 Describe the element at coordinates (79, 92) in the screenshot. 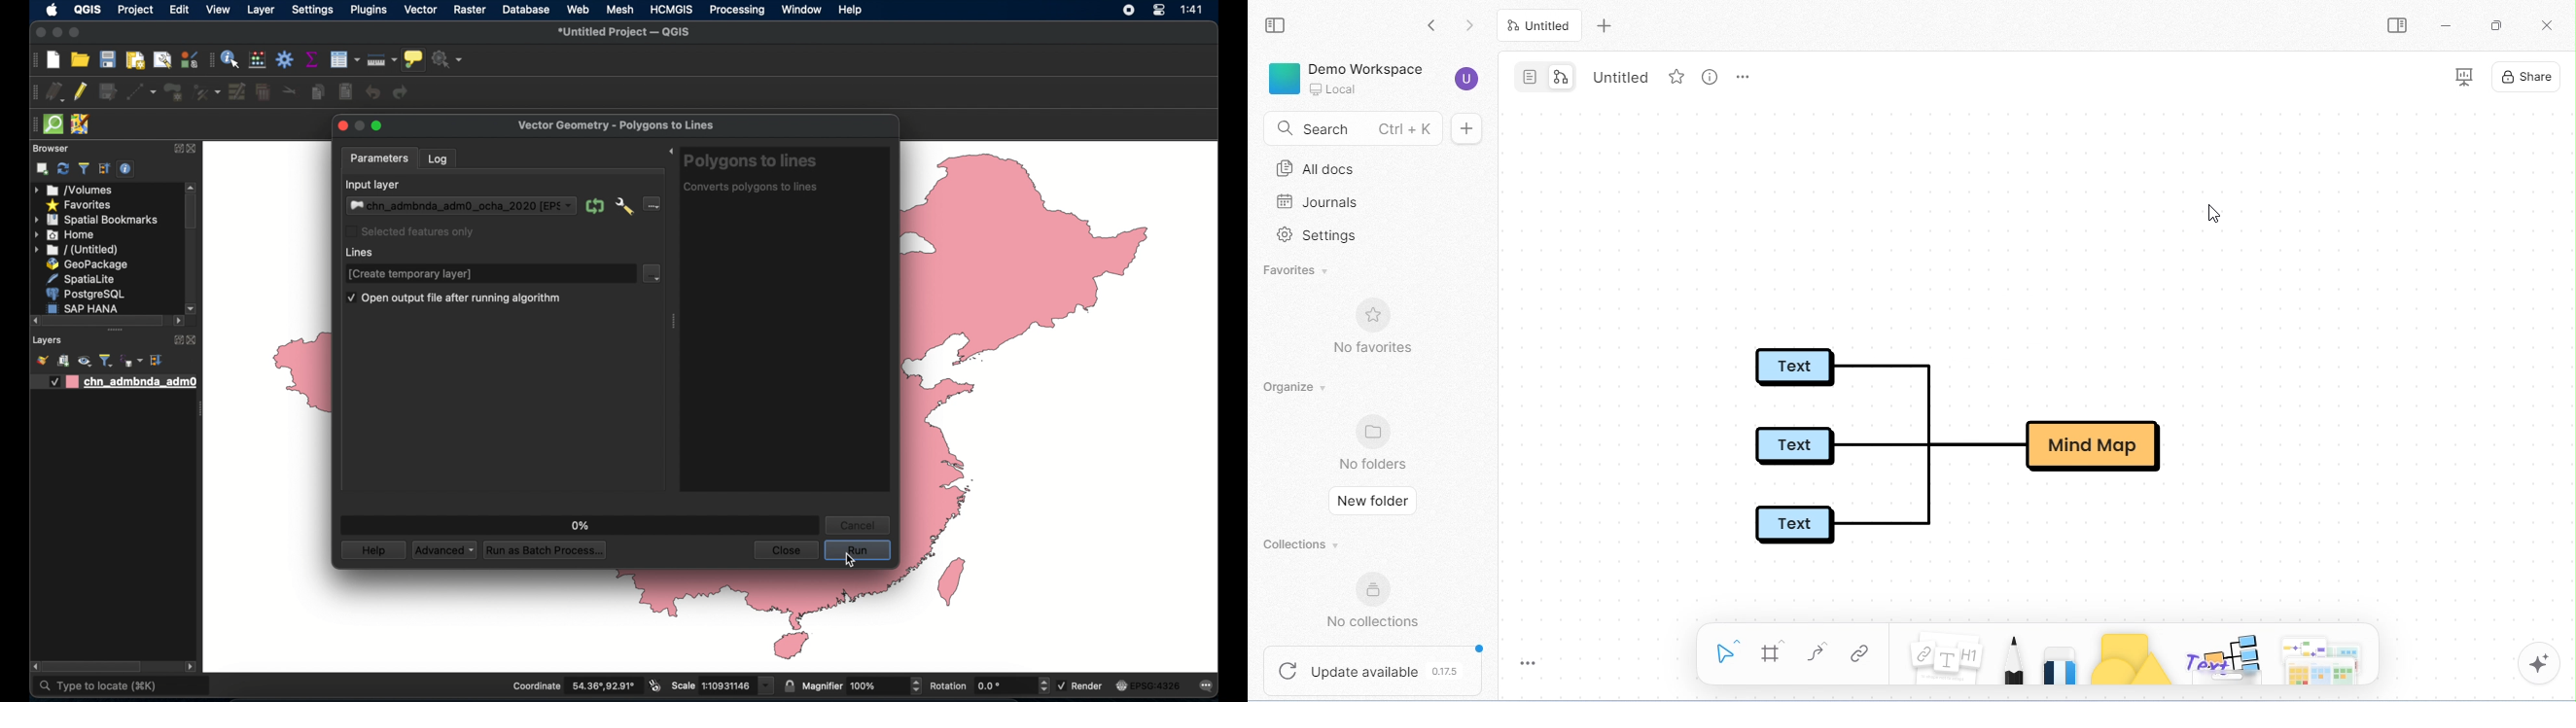

I see `toggle editing` at that location.